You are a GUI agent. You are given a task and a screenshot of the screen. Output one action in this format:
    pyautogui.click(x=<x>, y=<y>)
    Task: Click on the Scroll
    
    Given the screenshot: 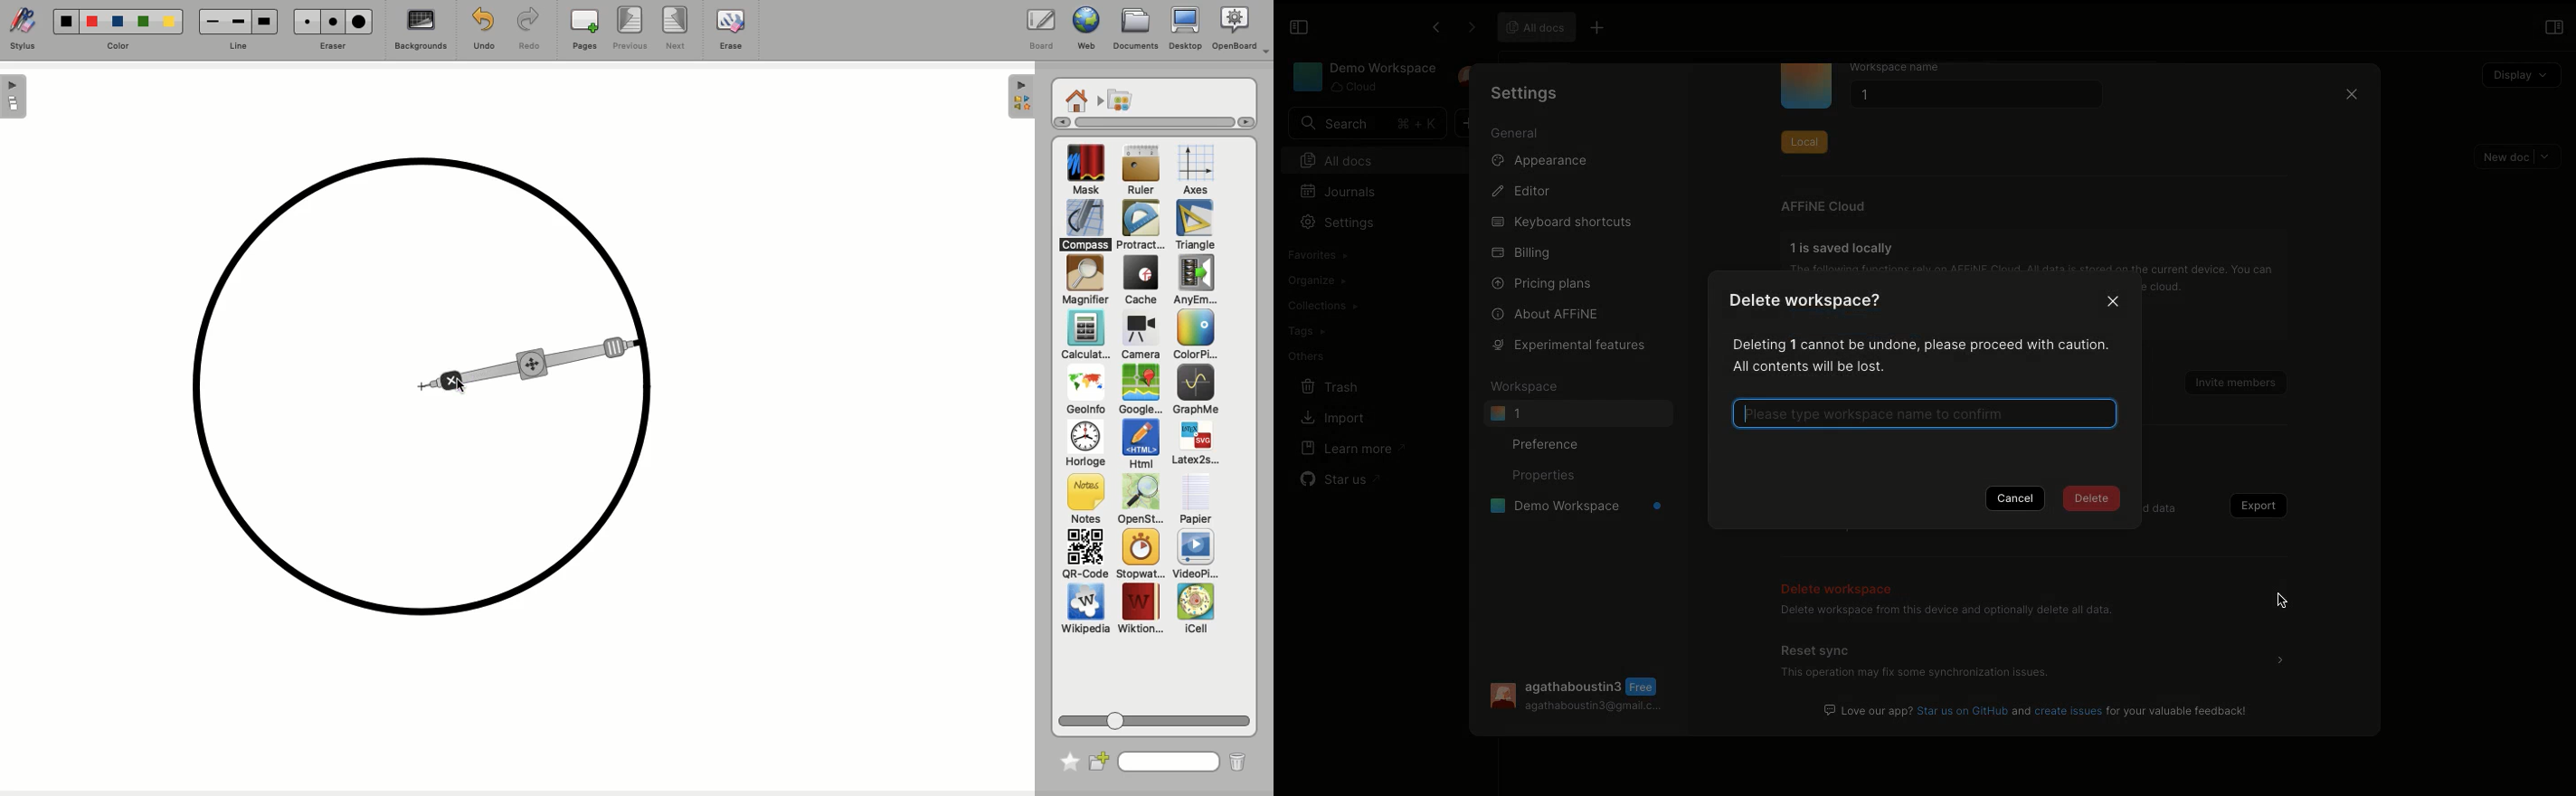 What is the action you would take?
    pyautogui.click(x=2379, y=403)
    